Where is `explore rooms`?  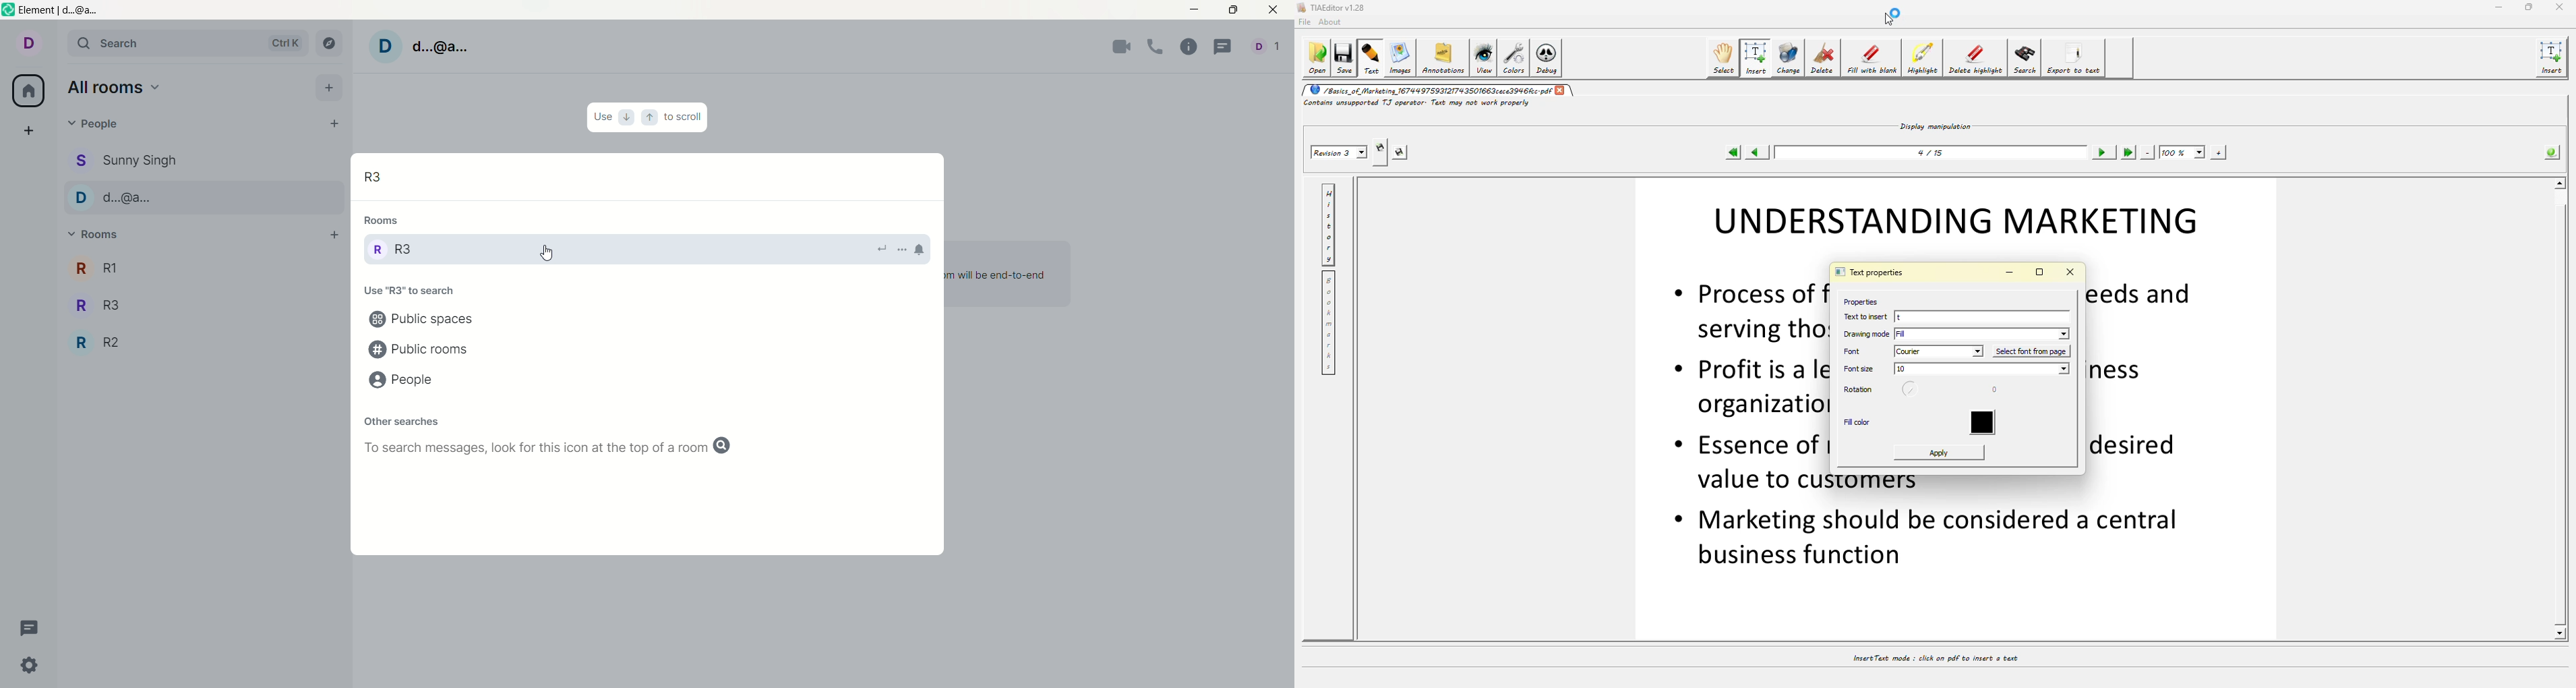
explore rooms is located at coordinates (327, 45).